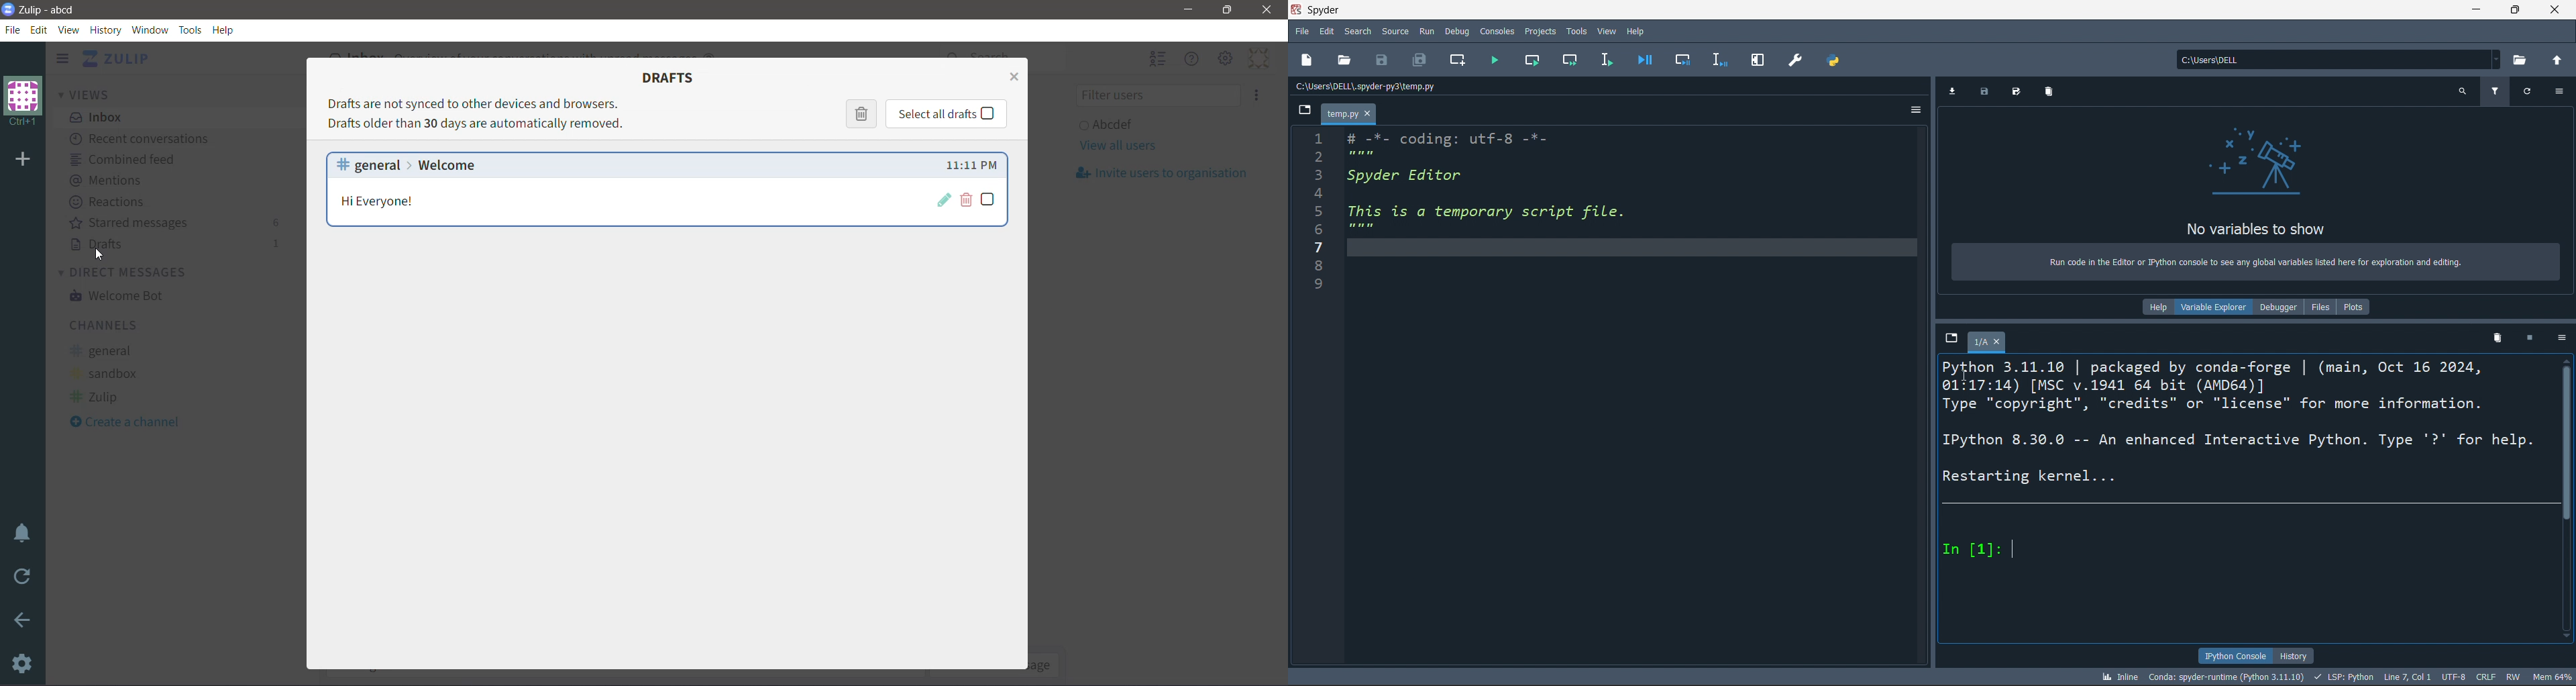 This screenshot has height=700, width=2576. Describe the element at coordinates (951, 113) in the screenshot. I see `Click to select all Drafts` at that location.